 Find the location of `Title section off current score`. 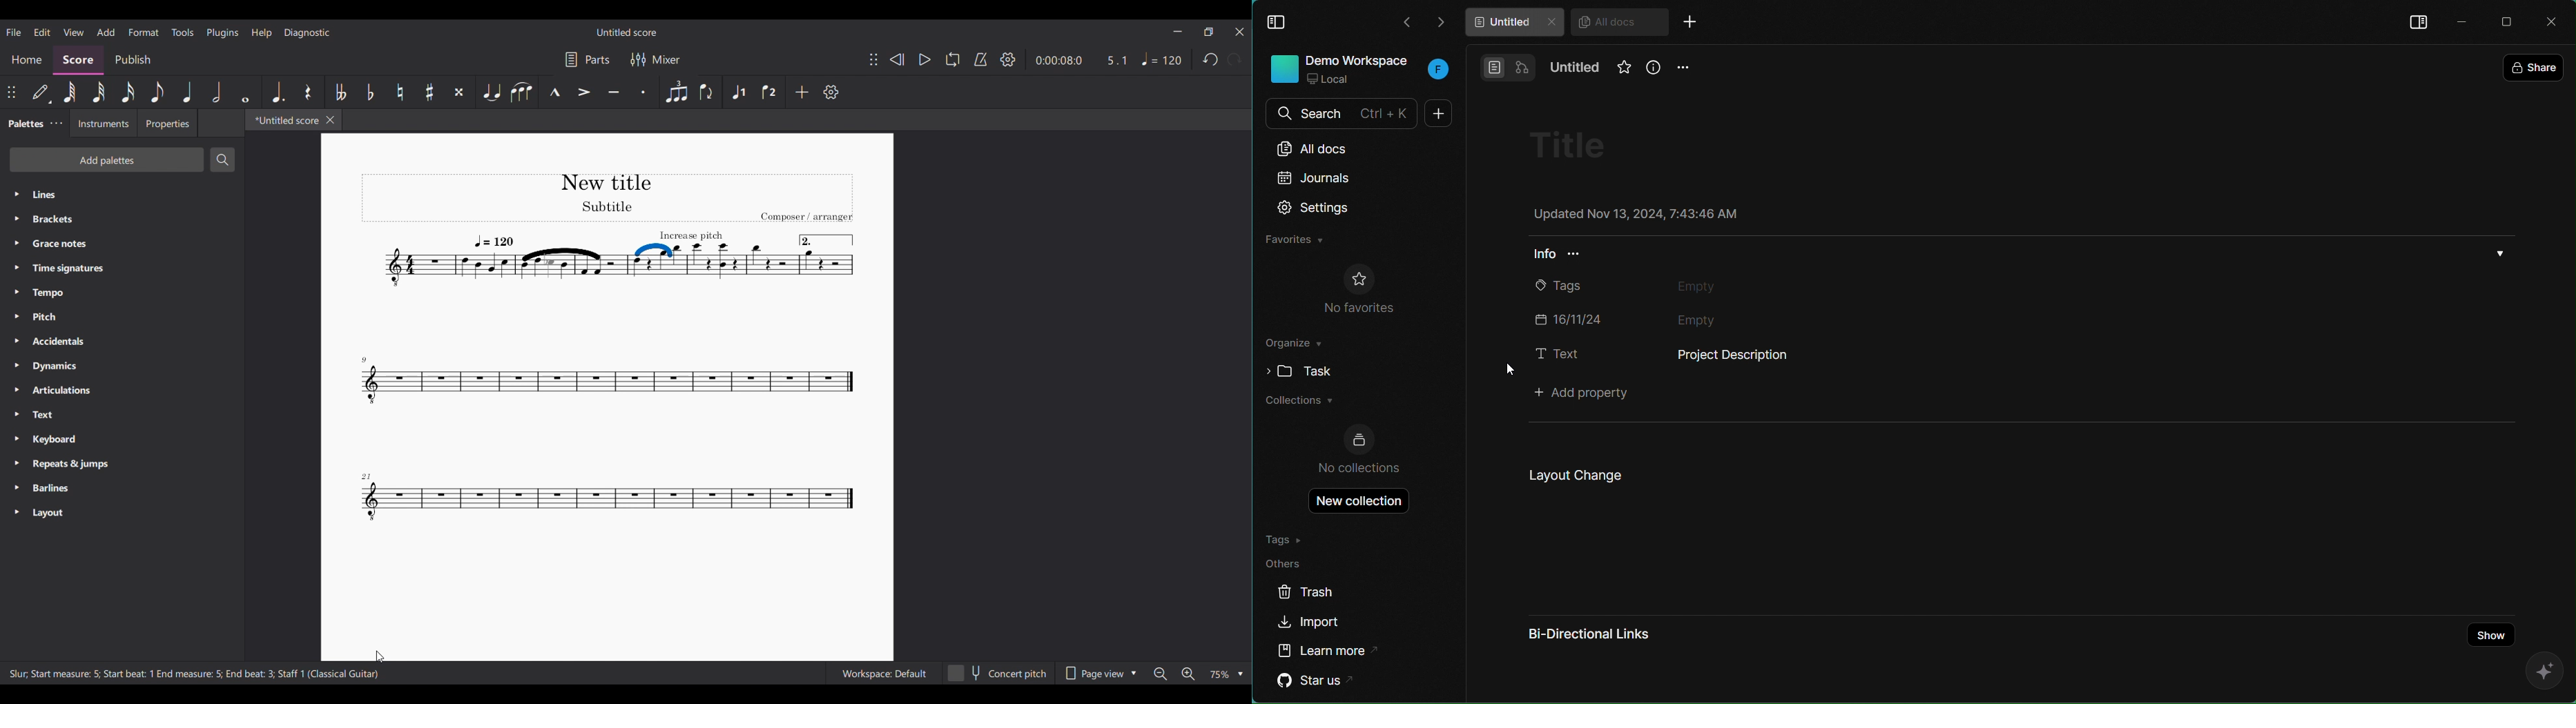

Title section off current score is located at coordinates (606, 207).